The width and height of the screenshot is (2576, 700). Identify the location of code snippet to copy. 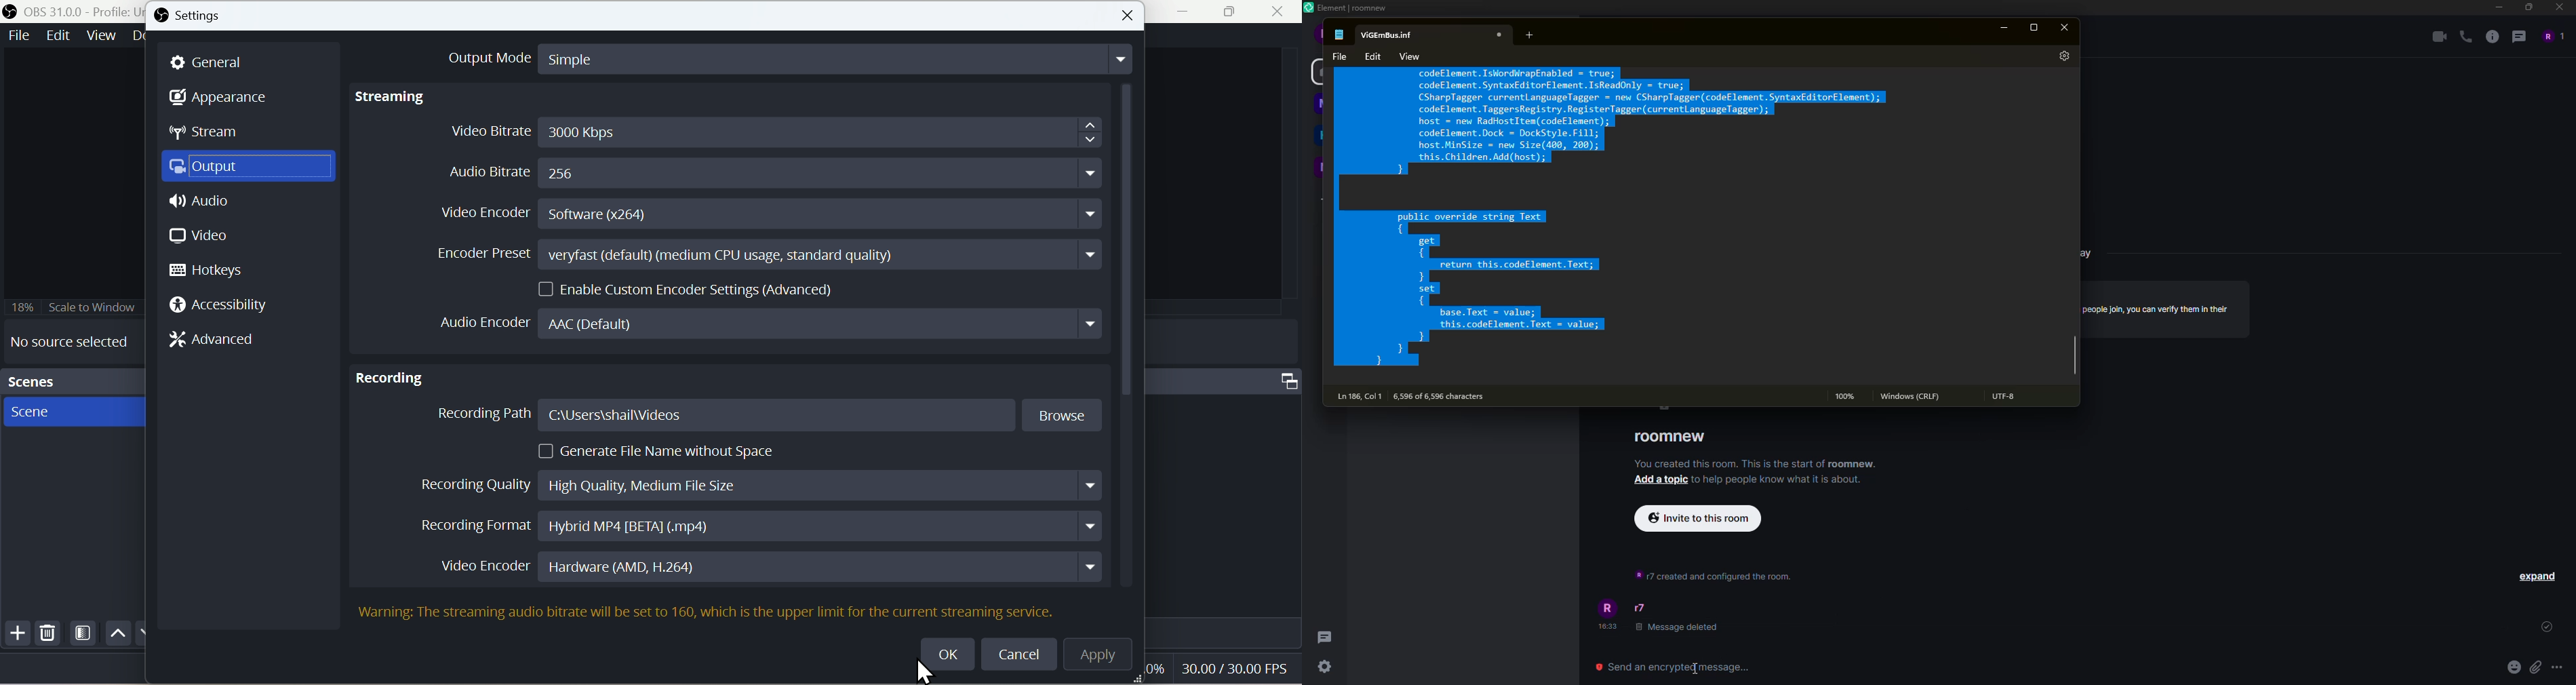
(1610, 219).